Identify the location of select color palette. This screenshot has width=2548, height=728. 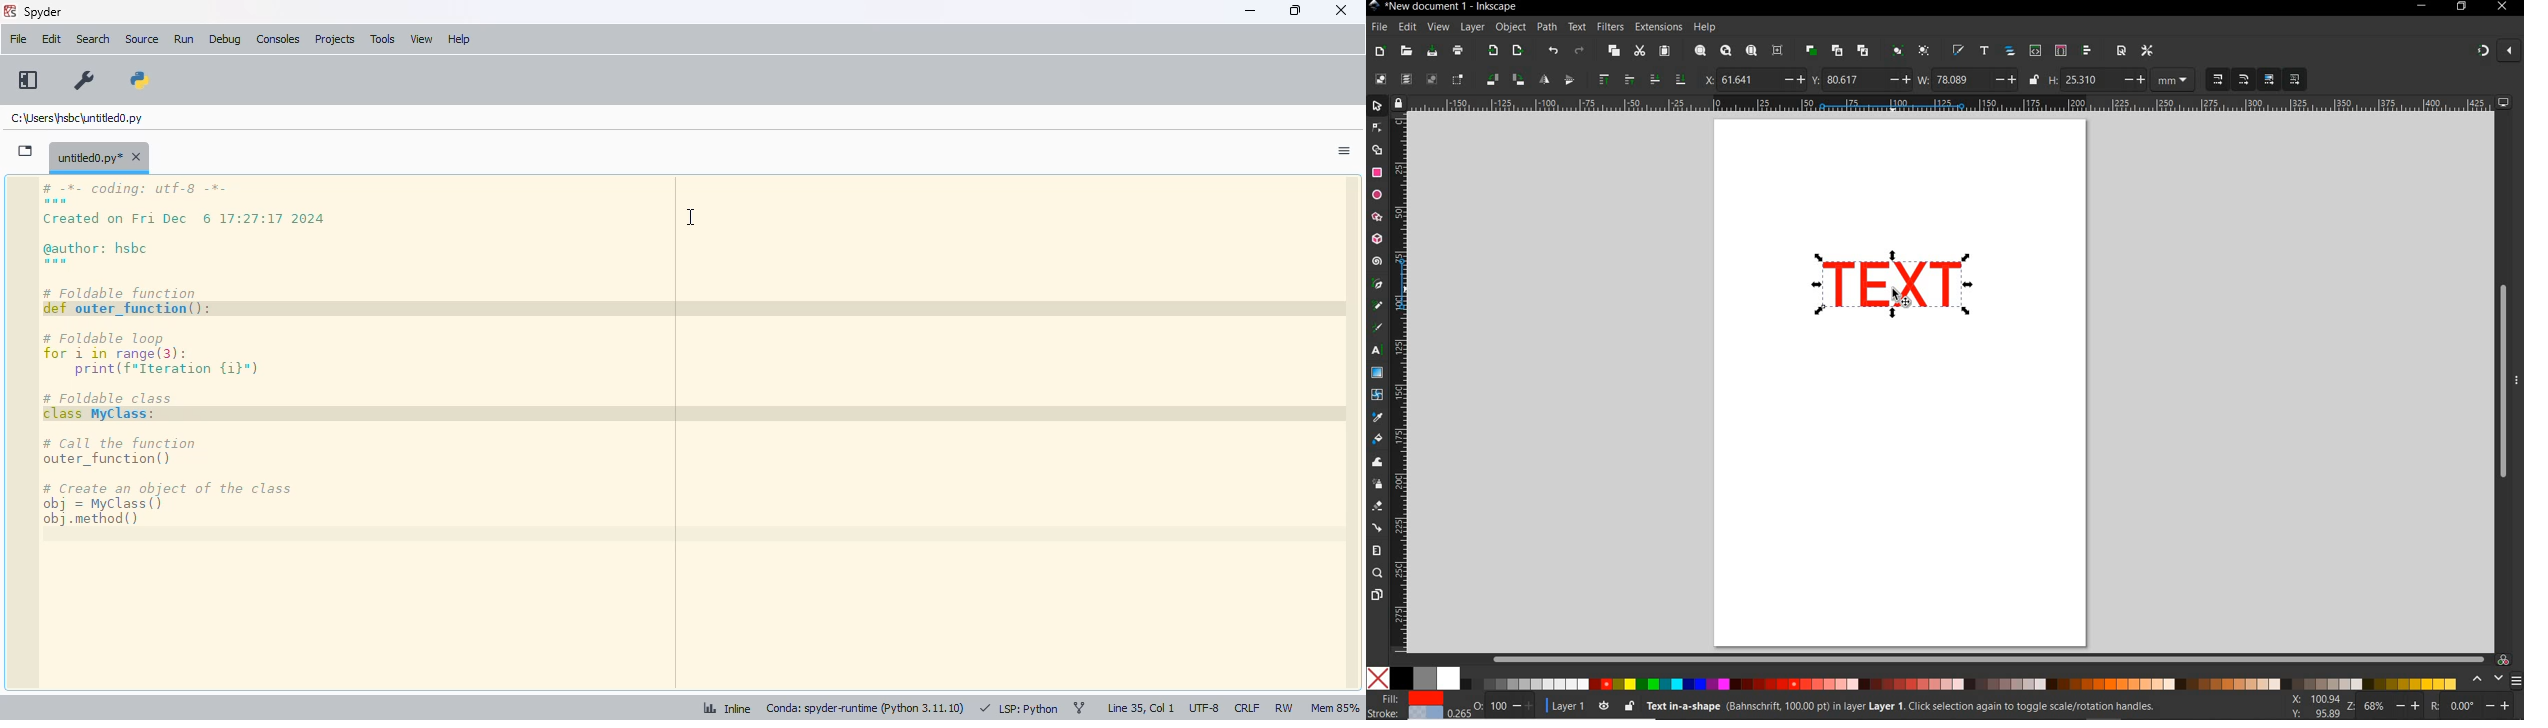
(2495, 679).